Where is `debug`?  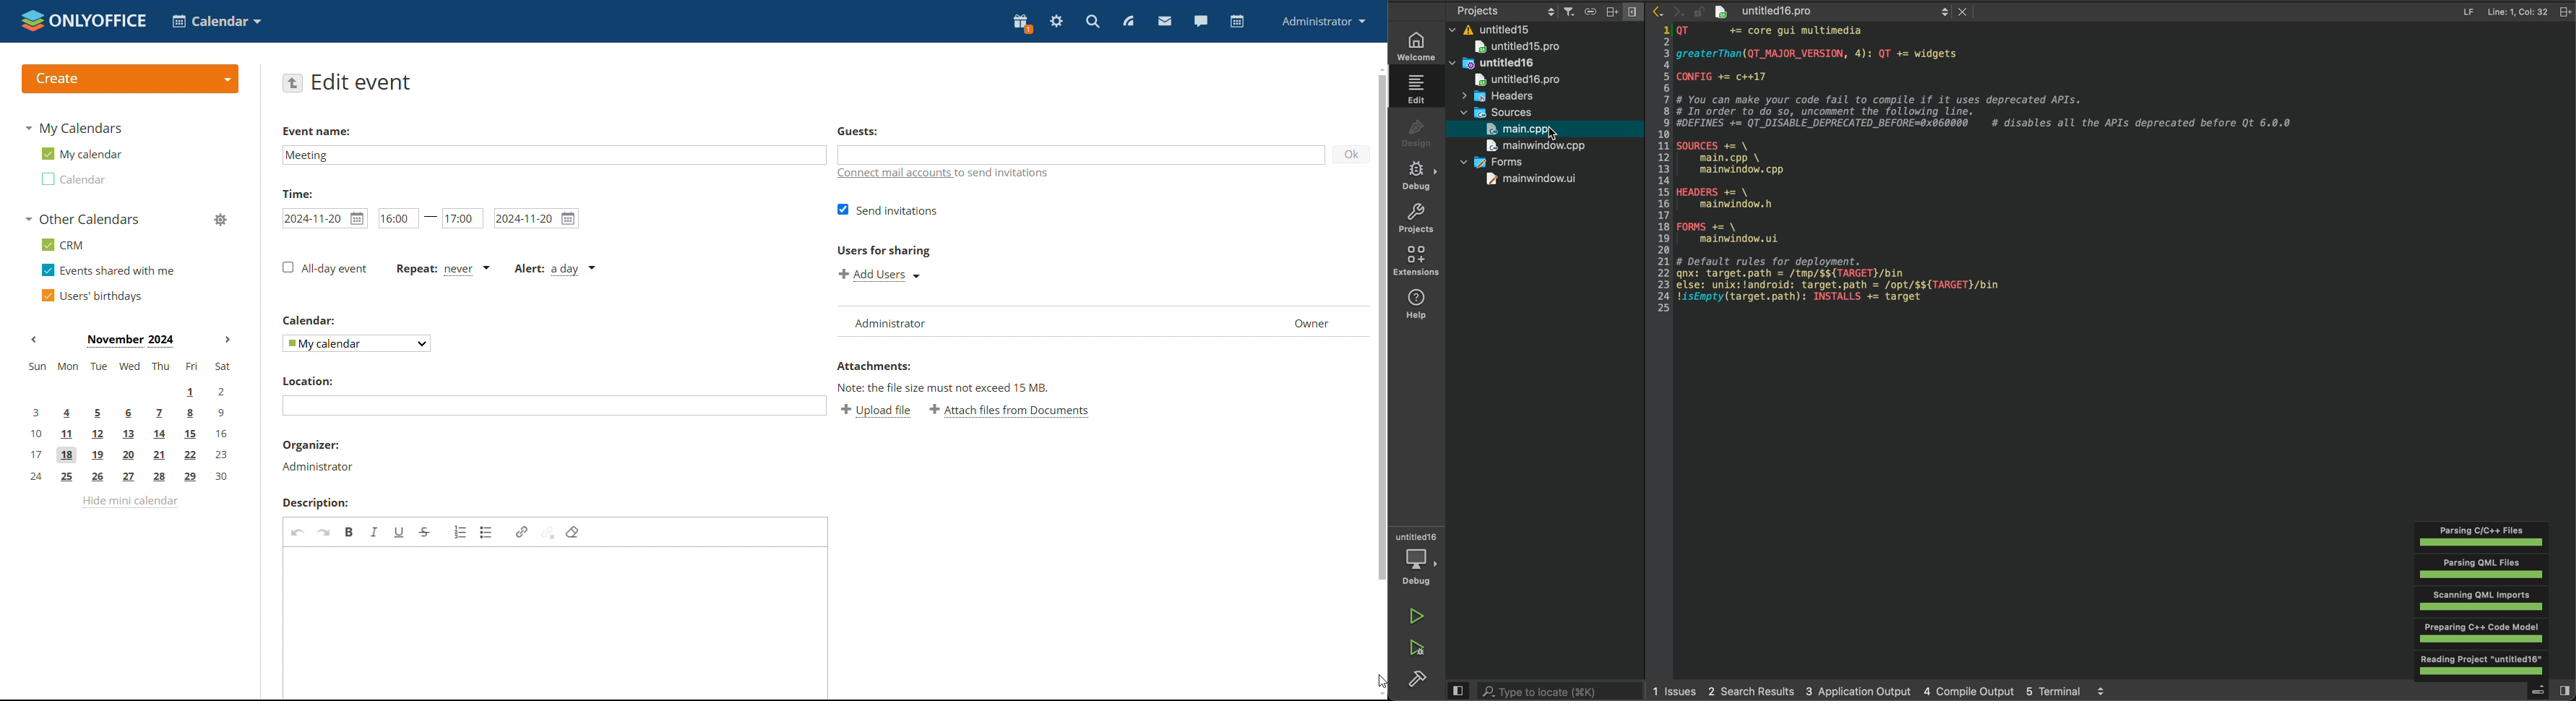
debug is located at coordinates (1421, 177).